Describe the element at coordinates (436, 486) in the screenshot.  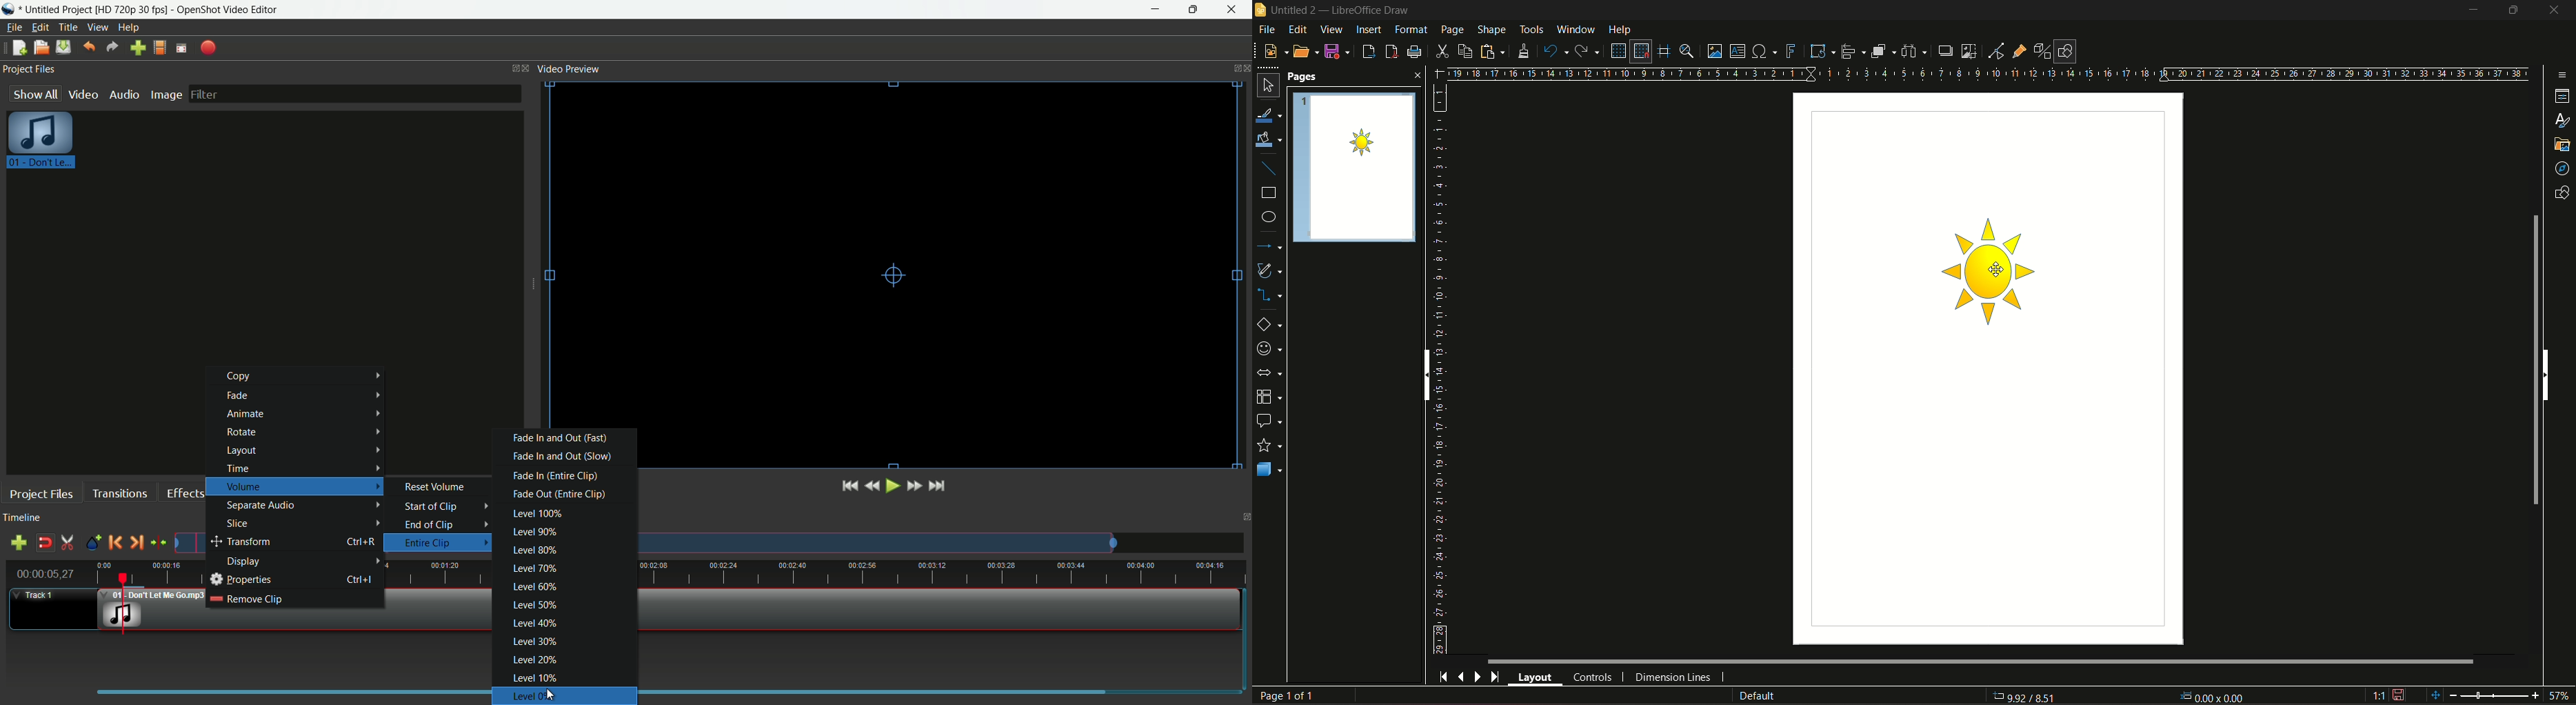
I see `reset volume` at that location.